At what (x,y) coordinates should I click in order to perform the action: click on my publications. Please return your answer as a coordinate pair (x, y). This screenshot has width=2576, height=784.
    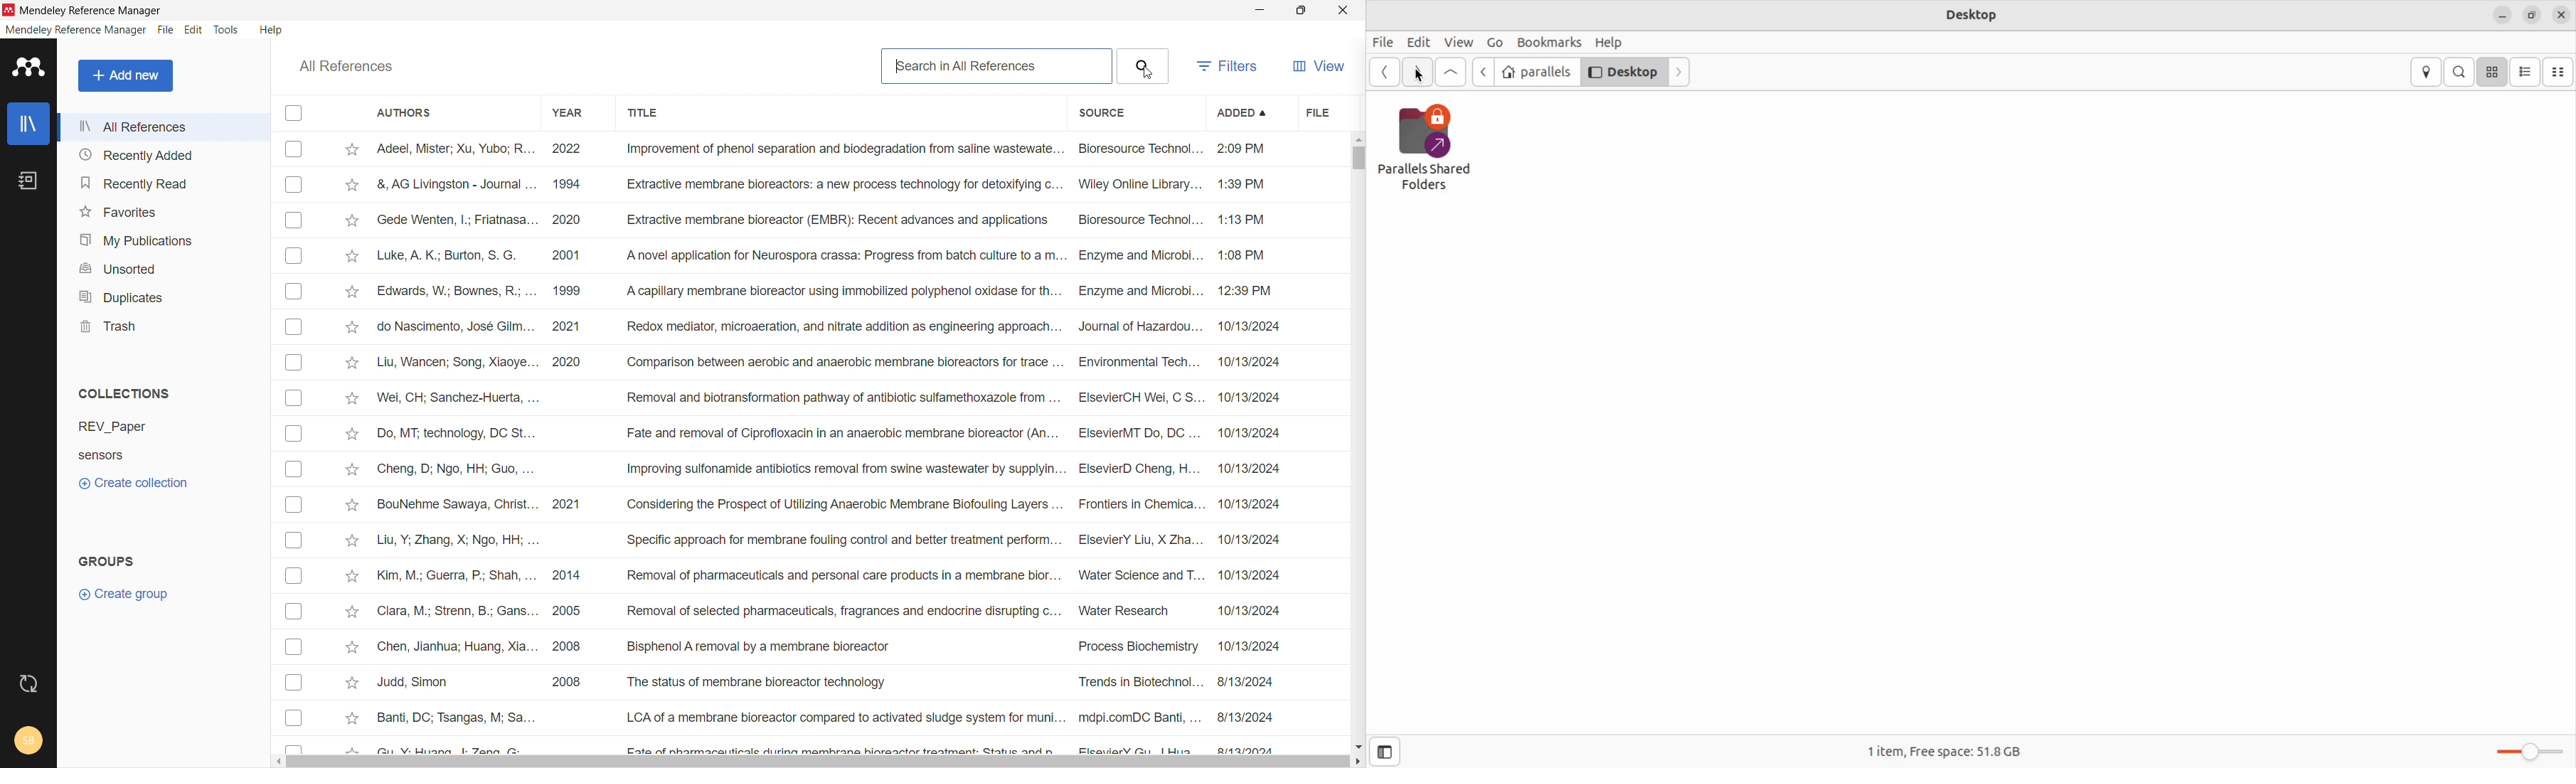
    Looking at the image, I should click on (164, 238).